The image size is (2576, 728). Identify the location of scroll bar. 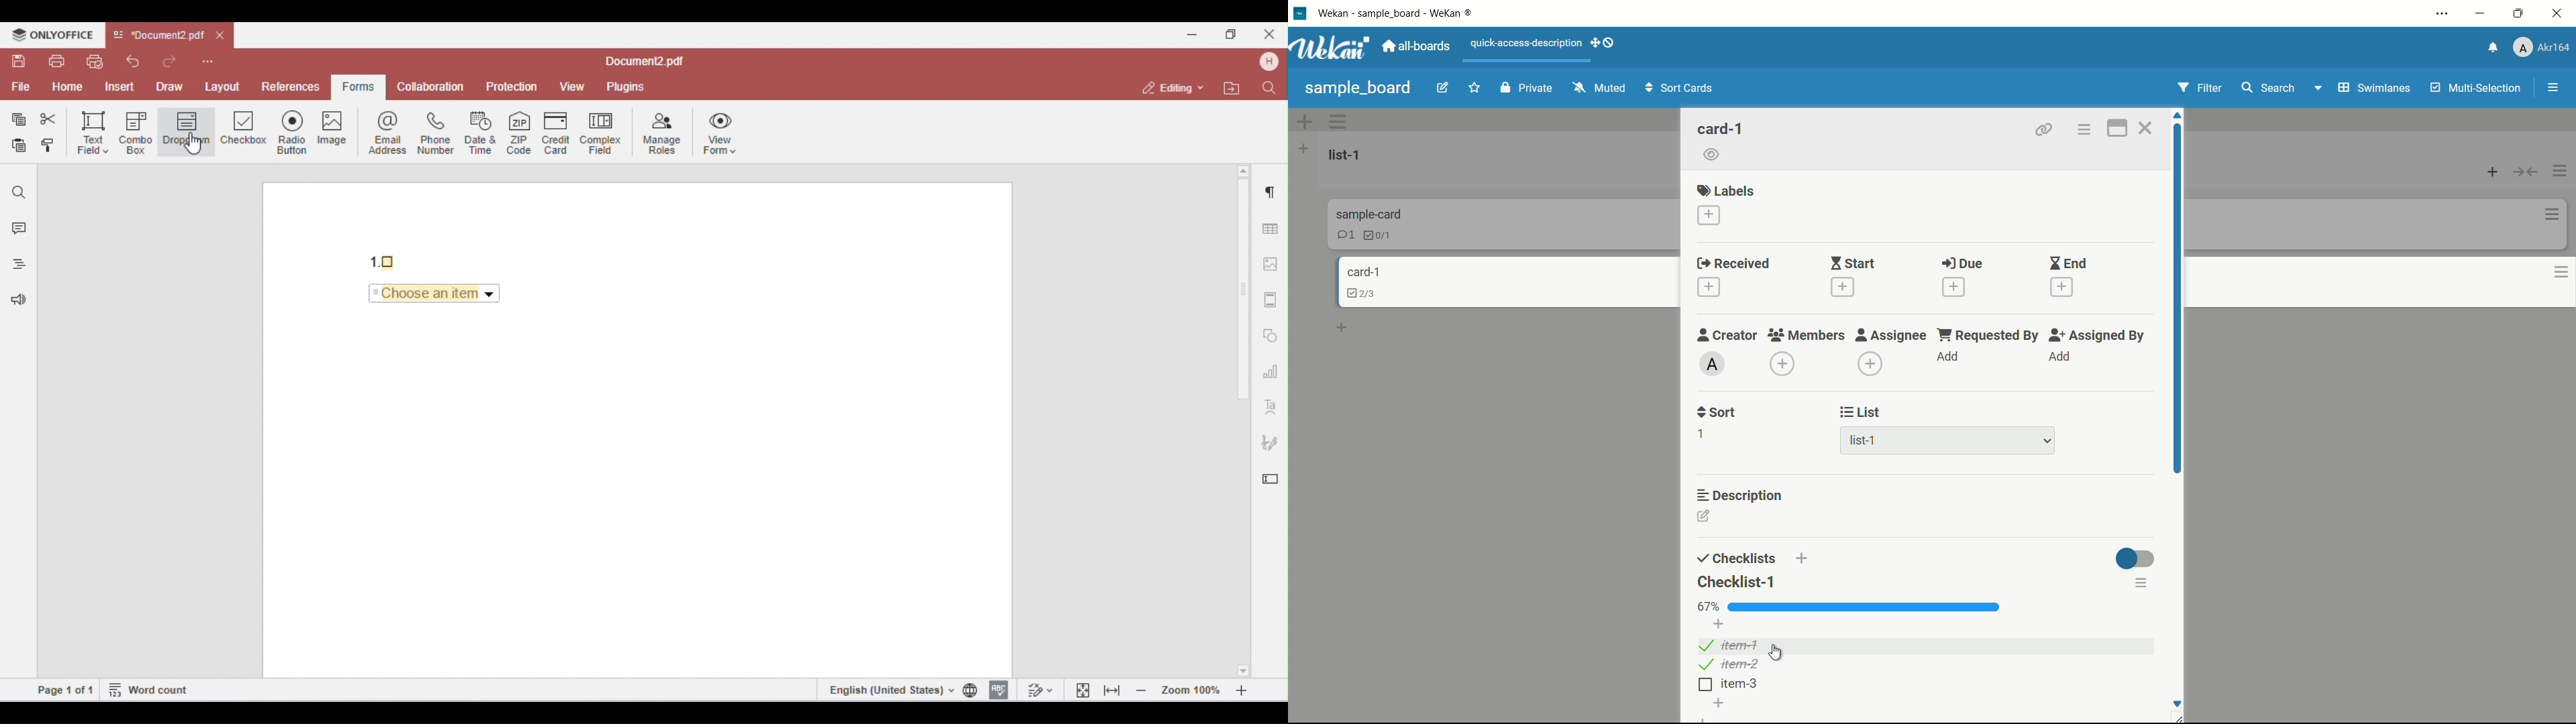
(2176, 298).